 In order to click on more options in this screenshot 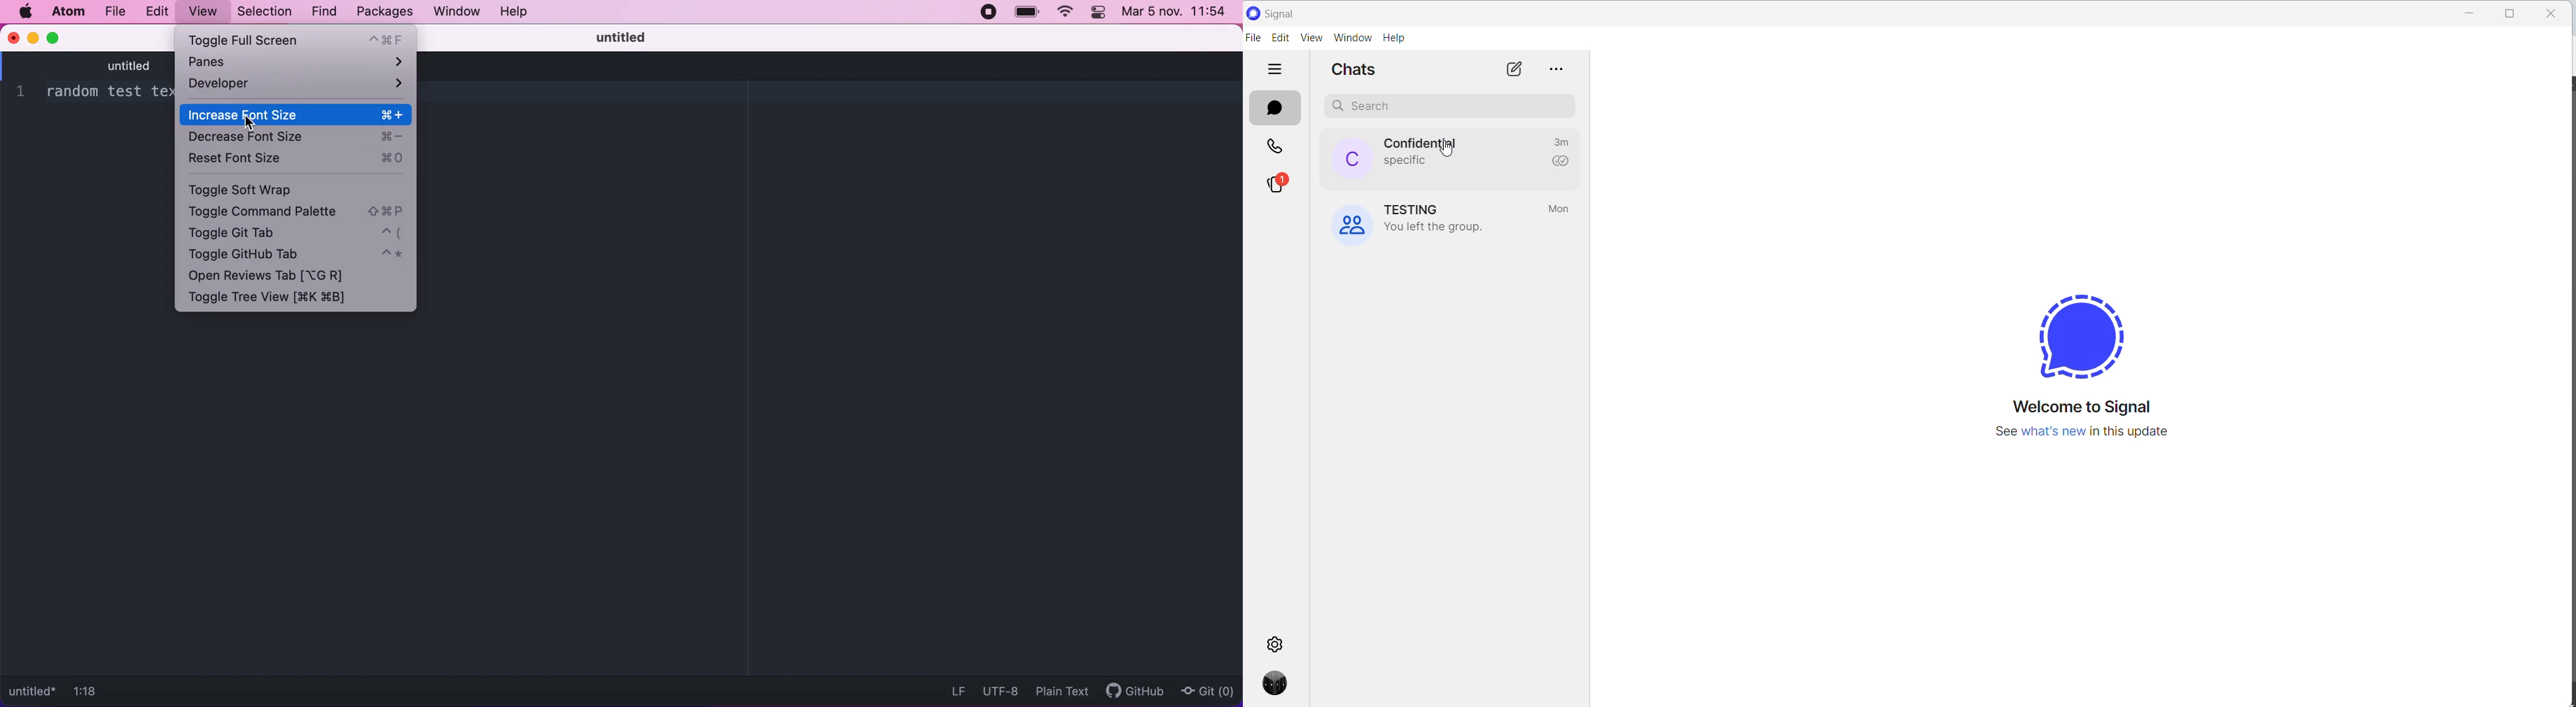, I will do `click(1554, 71)`.